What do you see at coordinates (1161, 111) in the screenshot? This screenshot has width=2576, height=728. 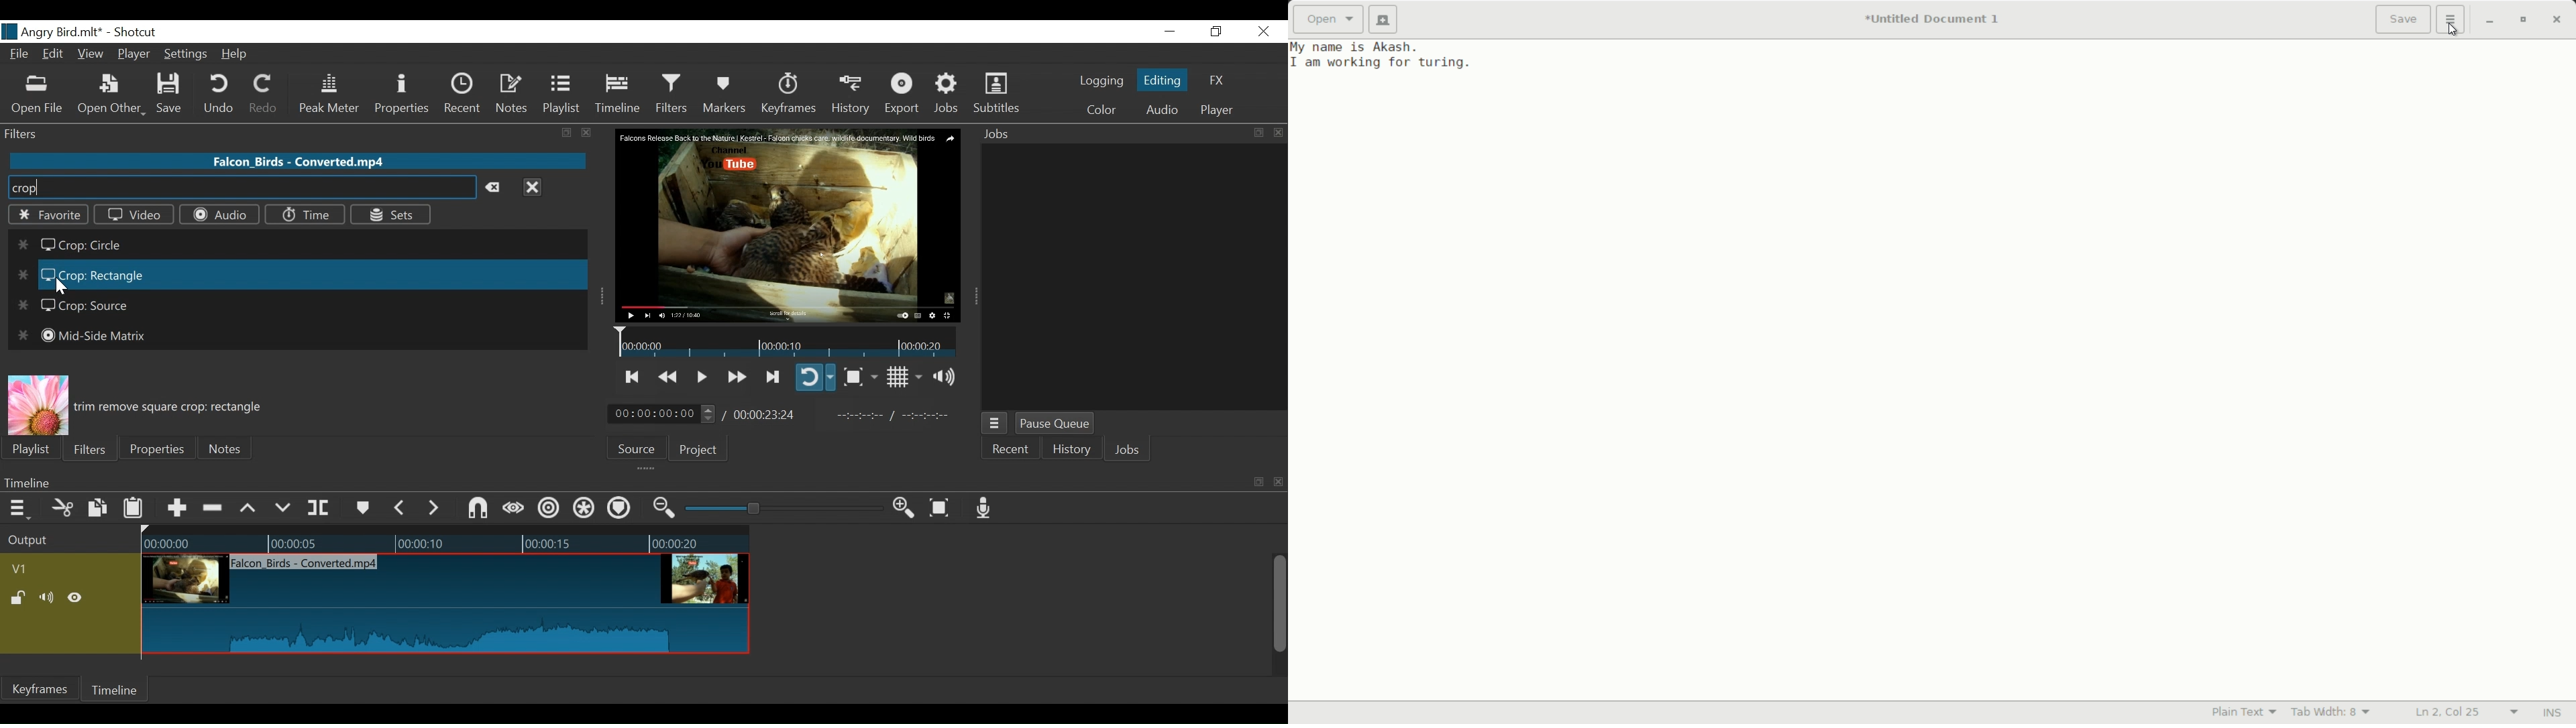 I see `Audio` at bounding box center [1161, 111].